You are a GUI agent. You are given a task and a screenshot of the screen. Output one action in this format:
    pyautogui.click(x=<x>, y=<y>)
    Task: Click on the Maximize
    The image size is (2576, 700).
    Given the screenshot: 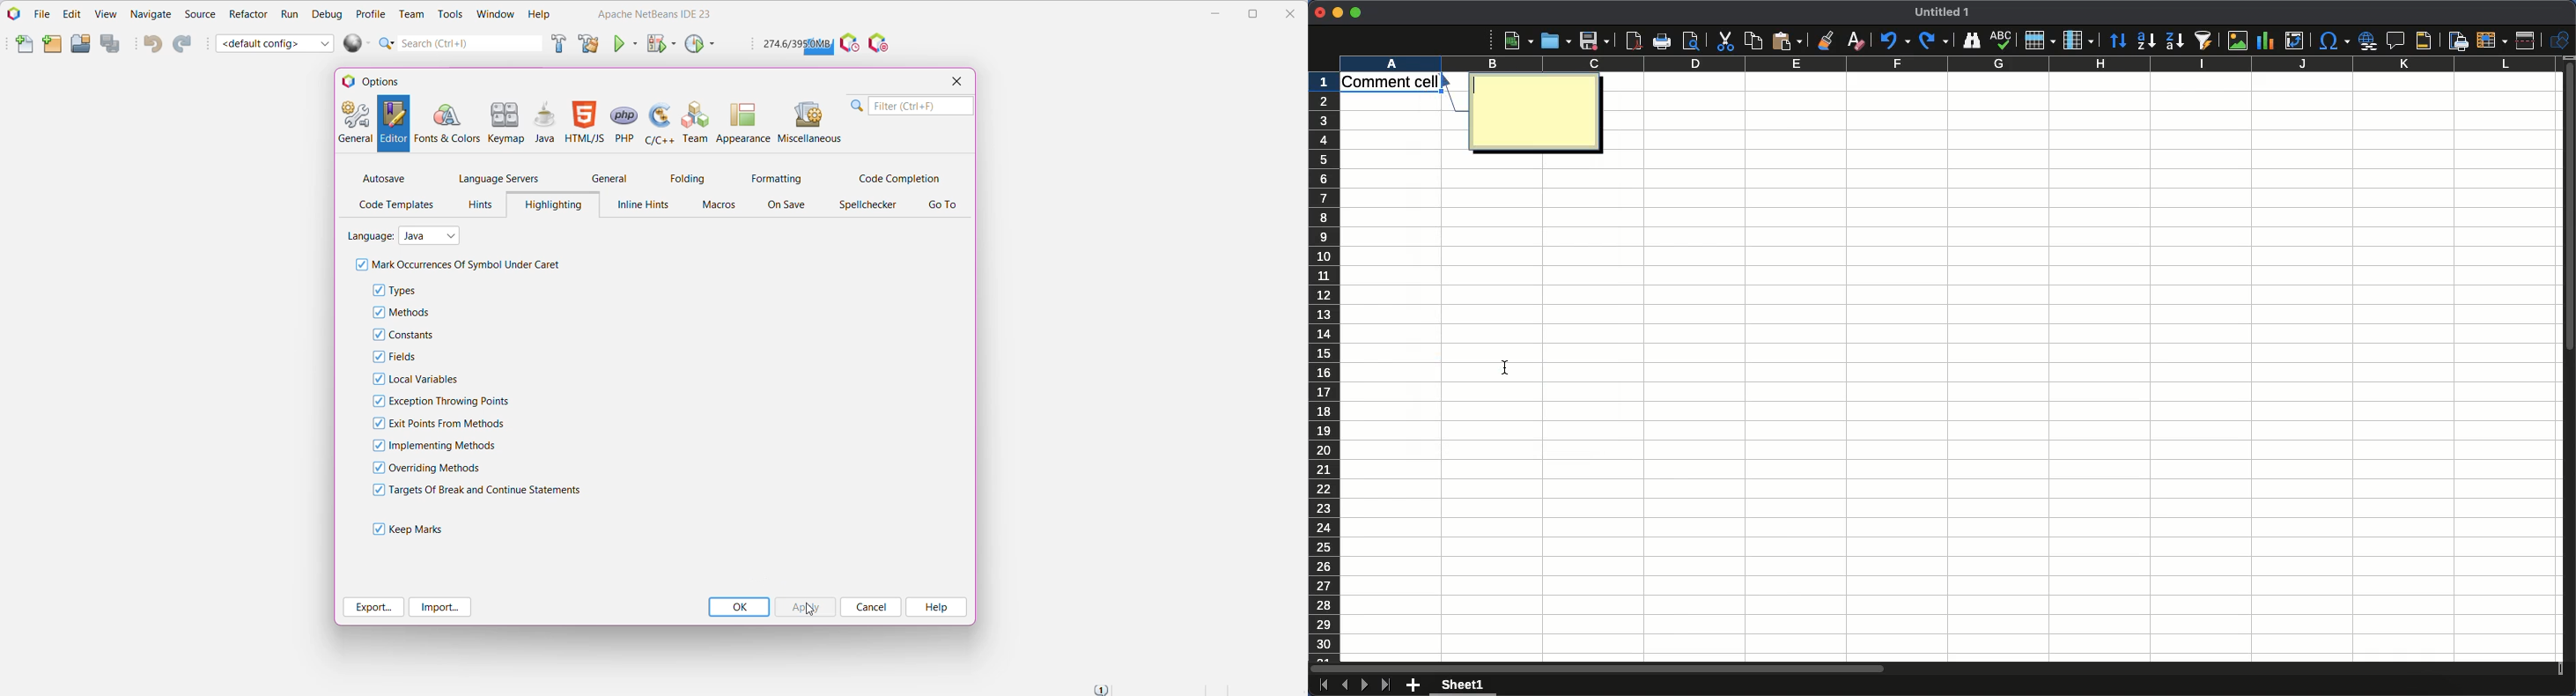 What is the action you would take?
    pyautogui.click(x=1359, y=12)
    